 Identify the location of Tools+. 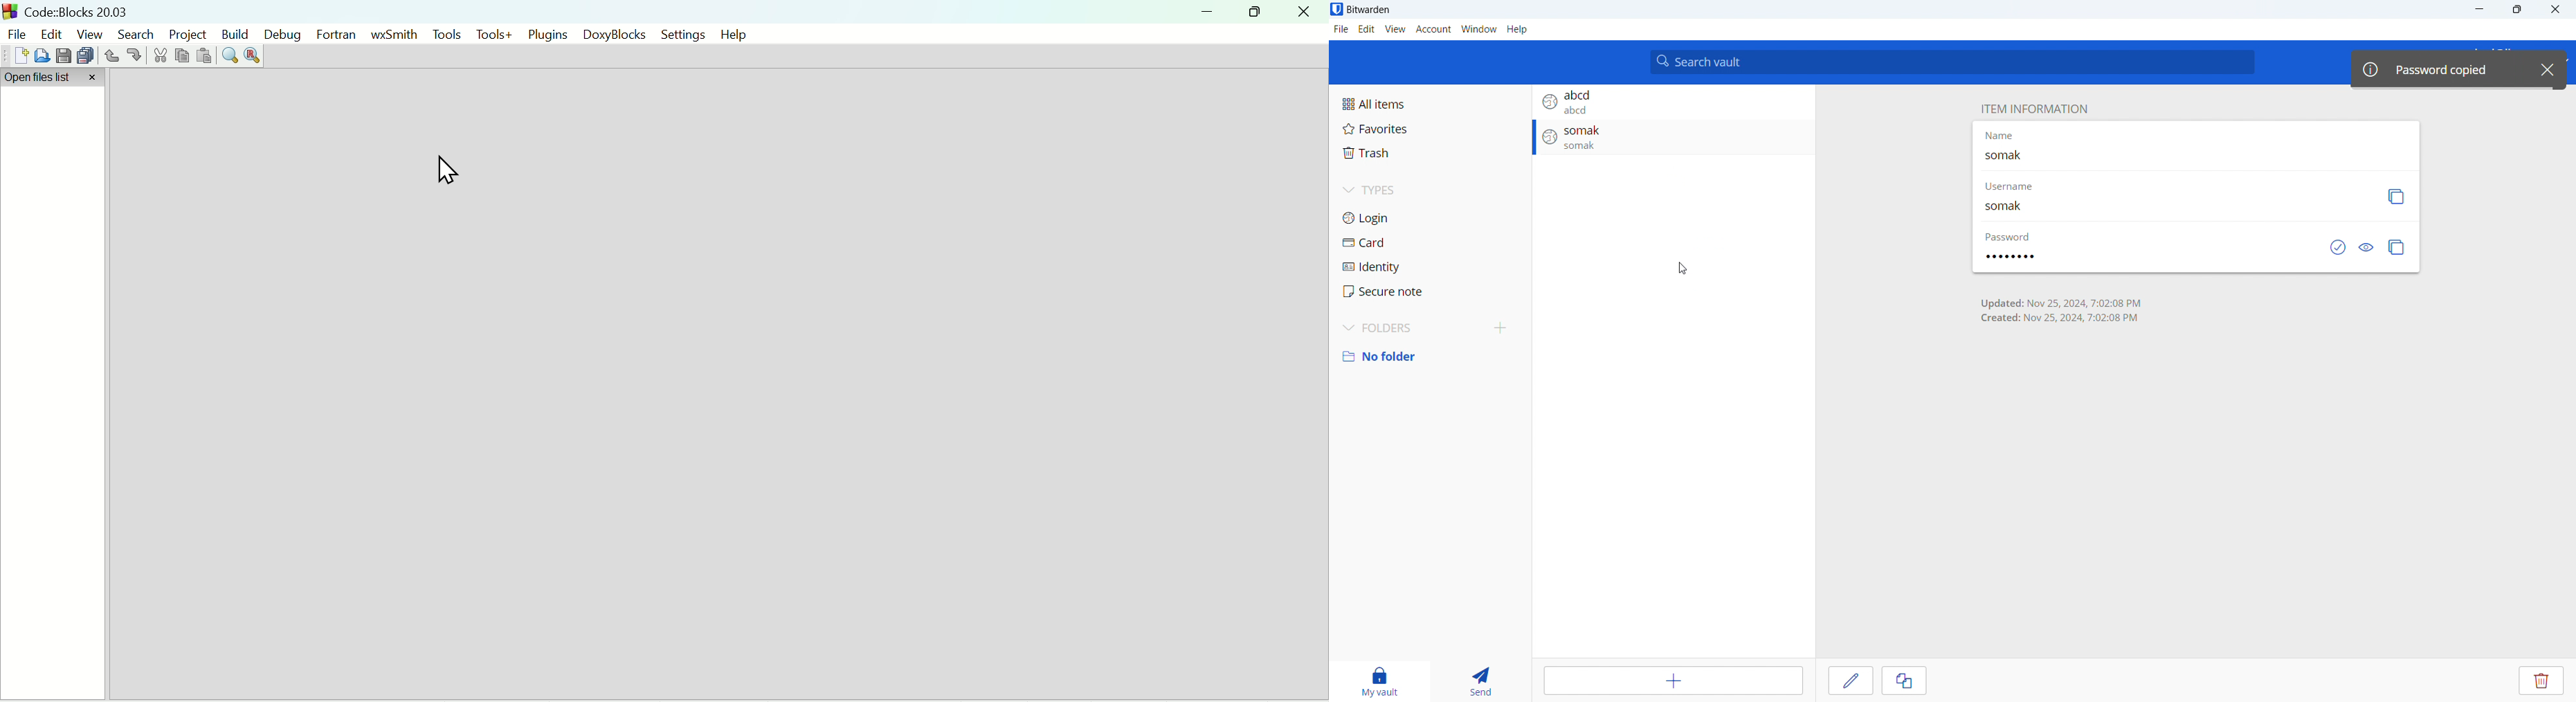
(494, 34).